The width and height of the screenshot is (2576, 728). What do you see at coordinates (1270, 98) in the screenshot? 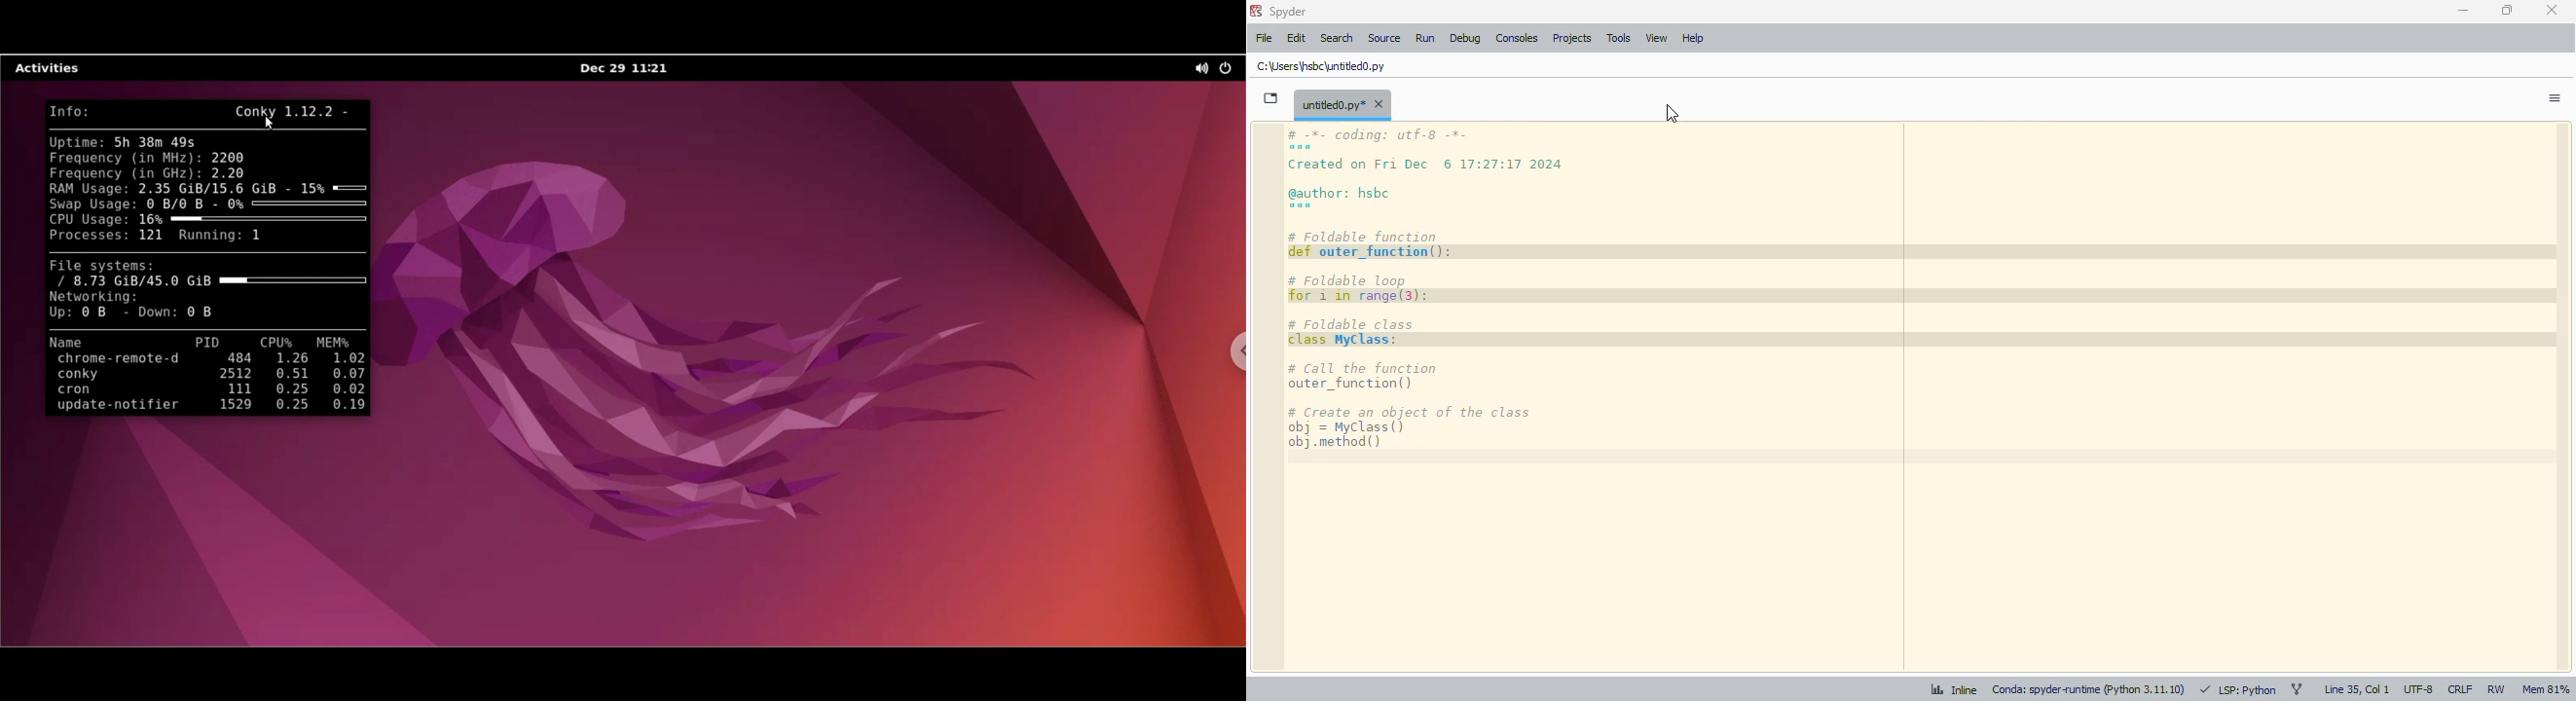
I see `browse tabs` at bounding box center [1270, 98].